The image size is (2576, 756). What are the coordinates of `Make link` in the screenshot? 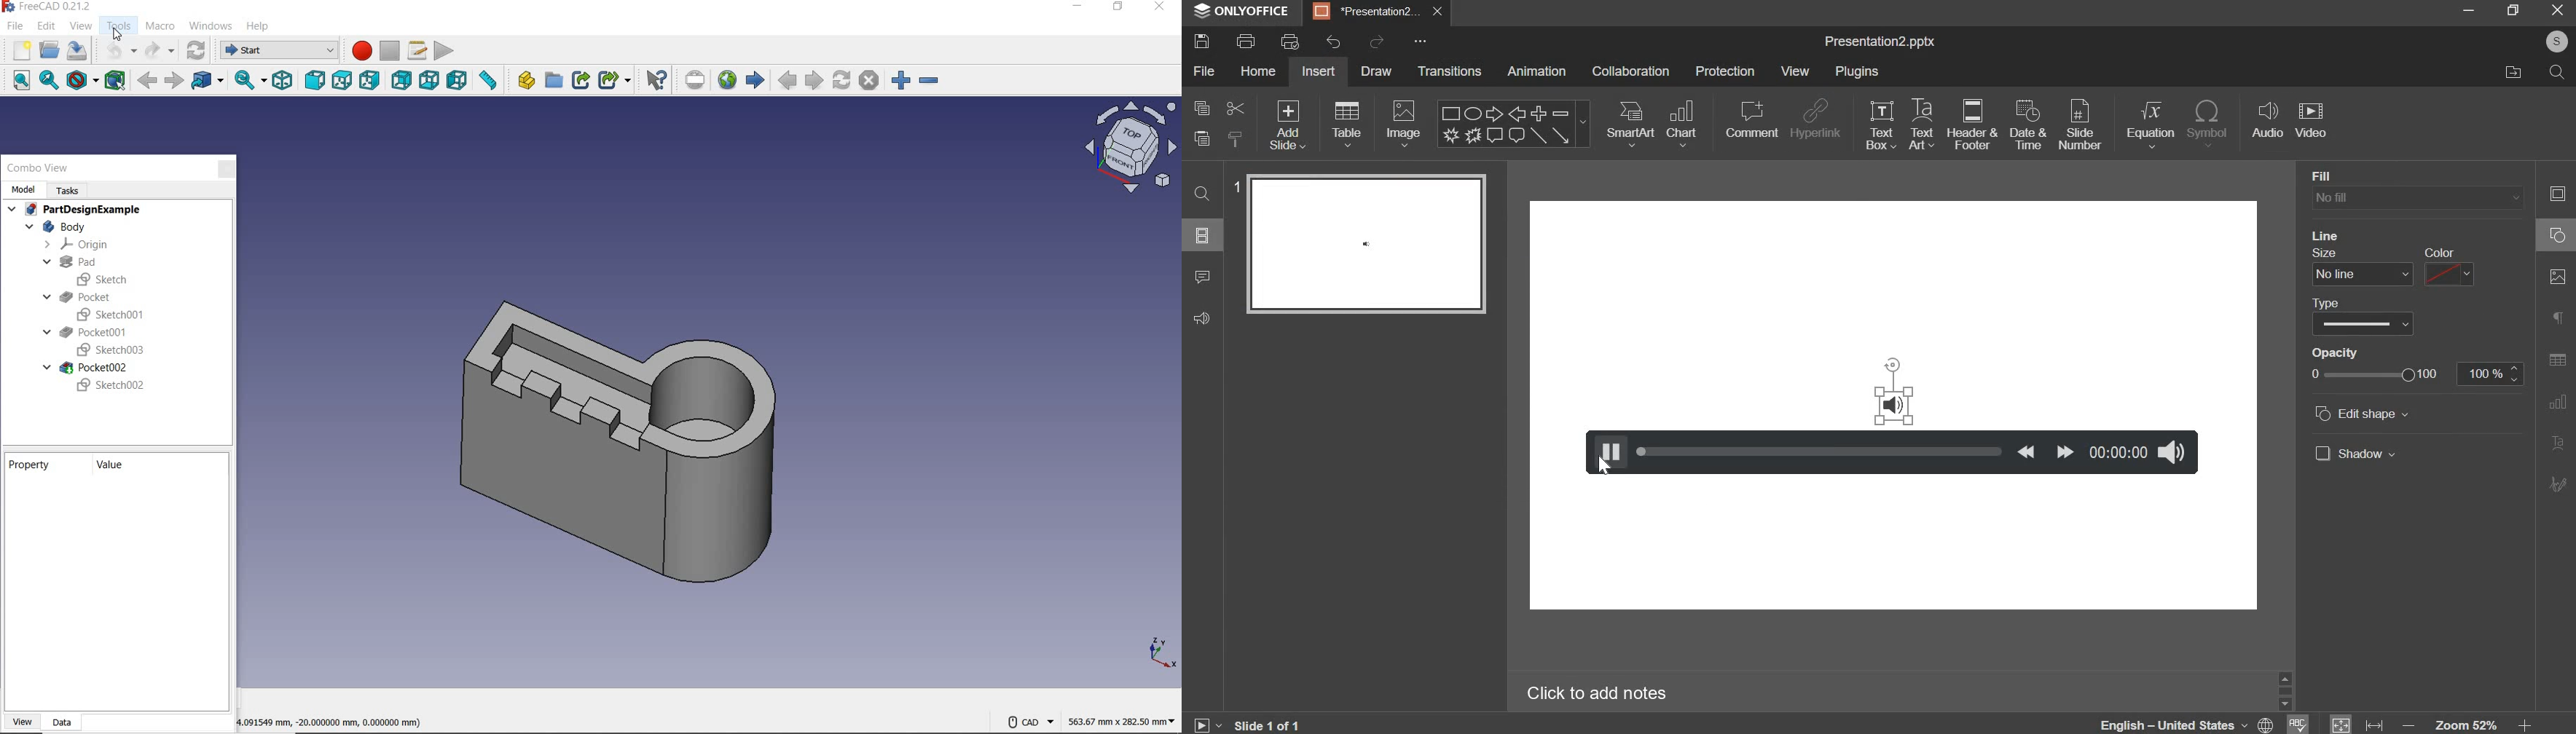 It's located at (581, 82).